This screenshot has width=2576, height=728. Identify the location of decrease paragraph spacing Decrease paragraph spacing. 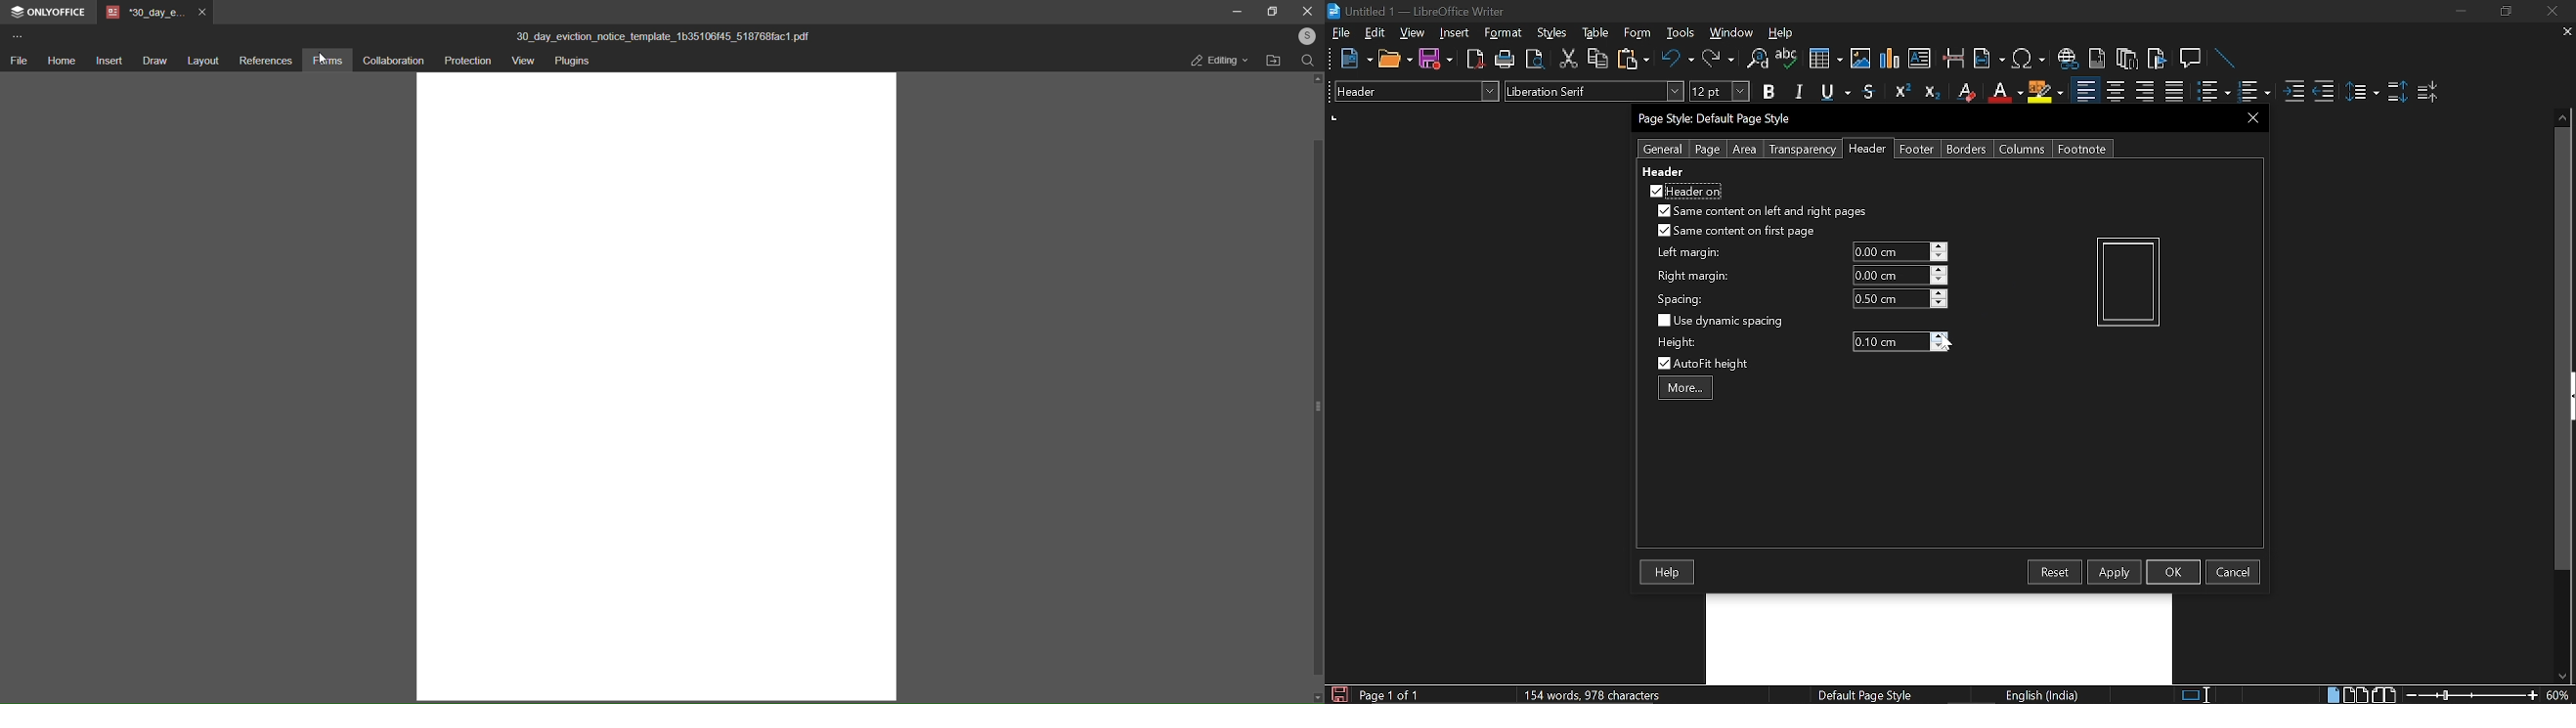
(2429, 91).